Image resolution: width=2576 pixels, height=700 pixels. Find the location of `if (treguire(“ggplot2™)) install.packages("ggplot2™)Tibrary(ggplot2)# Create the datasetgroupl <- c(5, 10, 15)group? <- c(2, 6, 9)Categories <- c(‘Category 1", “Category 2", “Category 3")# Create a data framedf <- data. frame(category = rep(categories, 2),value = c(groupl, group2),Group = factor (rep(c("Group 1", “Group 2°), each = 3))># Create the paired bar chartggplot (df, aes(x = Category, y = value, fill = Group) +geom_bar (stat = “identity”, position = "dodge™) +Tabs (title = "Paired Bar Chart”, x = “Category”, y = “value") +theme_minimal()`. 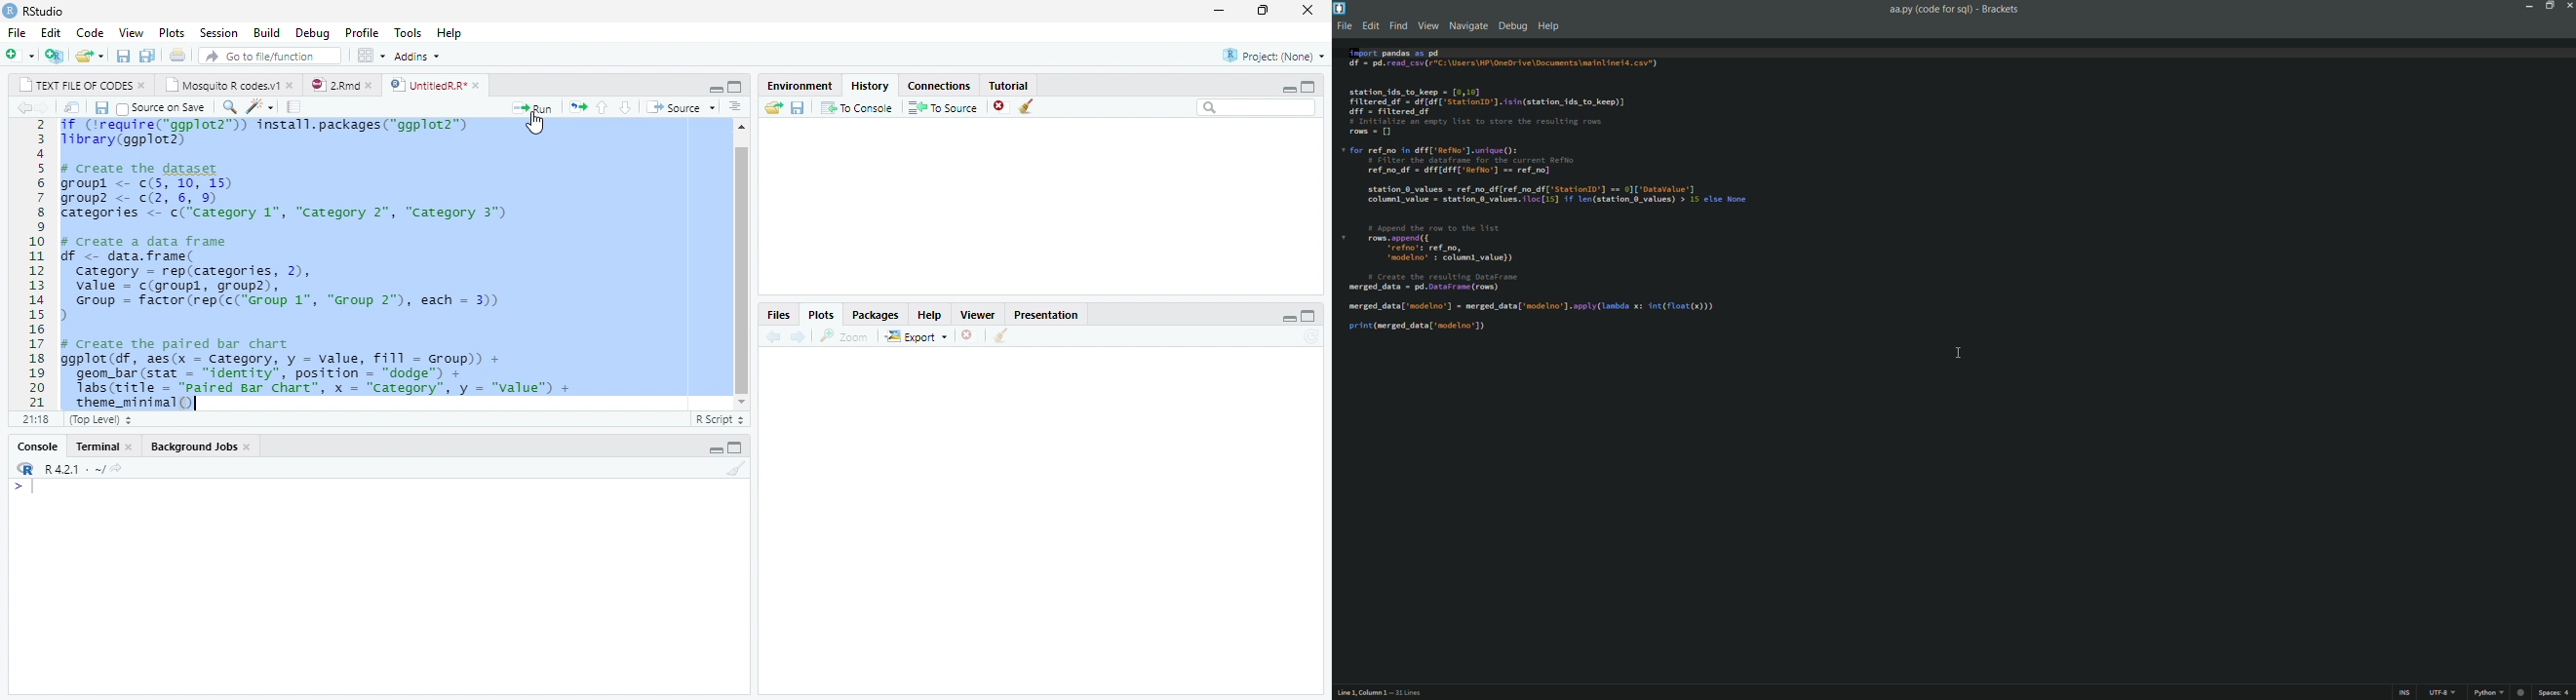

if (treguire(“ggplot2™)) install.packages("ggplot2™)Tibrary(ggplot2)# Create the datasetgroupl <- c(5, 10, 15)group? <- c(2, 6, 9)Categories <- c(‘Category 1", “Category 2", “Category 3")# Create a data framedf <- data. frame(category = rep(categories, 2),value = c(groupl, group2),Group = factor (rep(c("Group 1", “Group 2°), each = 3))># Create the paired bar chartggplot (df, aes(x = Category, y = value, fill = Group) +geom_bar (stat = “identity”, position = "dodge™) +Tabs (title = "Paired Bar Chart”, x = “Category”, y = “value") +theme_minimal() is located at coordinates (338, 264).